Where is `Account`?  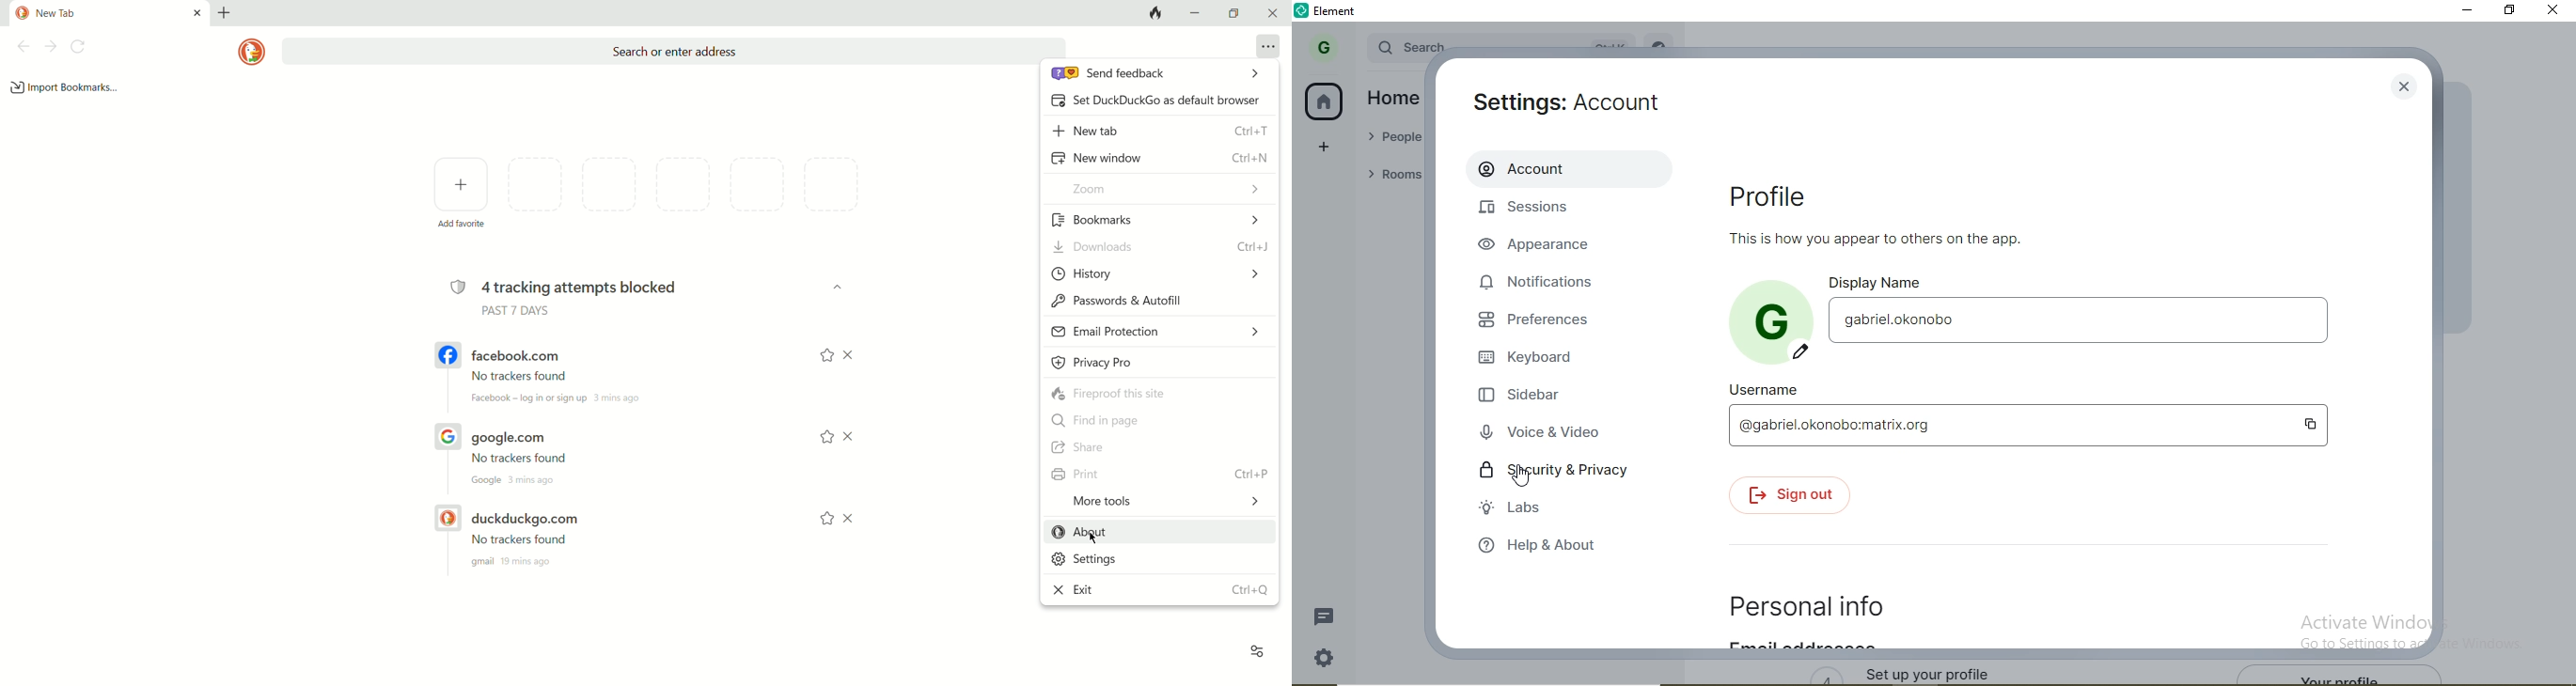
Account is located at coordinates (1573, 169).